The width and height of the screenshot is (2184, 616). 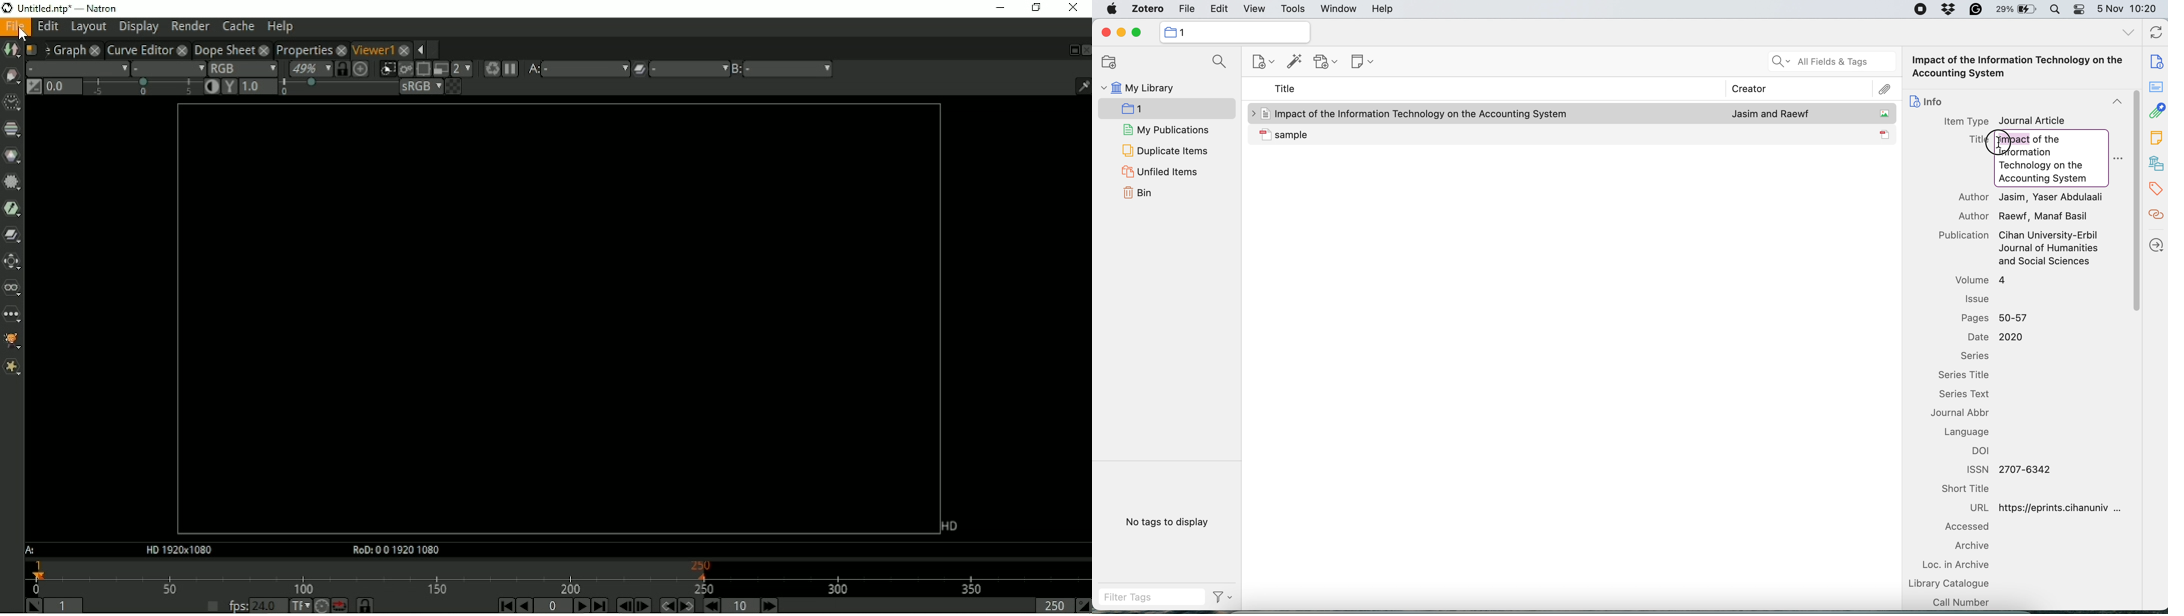 I want to click on Impact of the Information Technology on the Accounting System, so click(x=2019, y=67).